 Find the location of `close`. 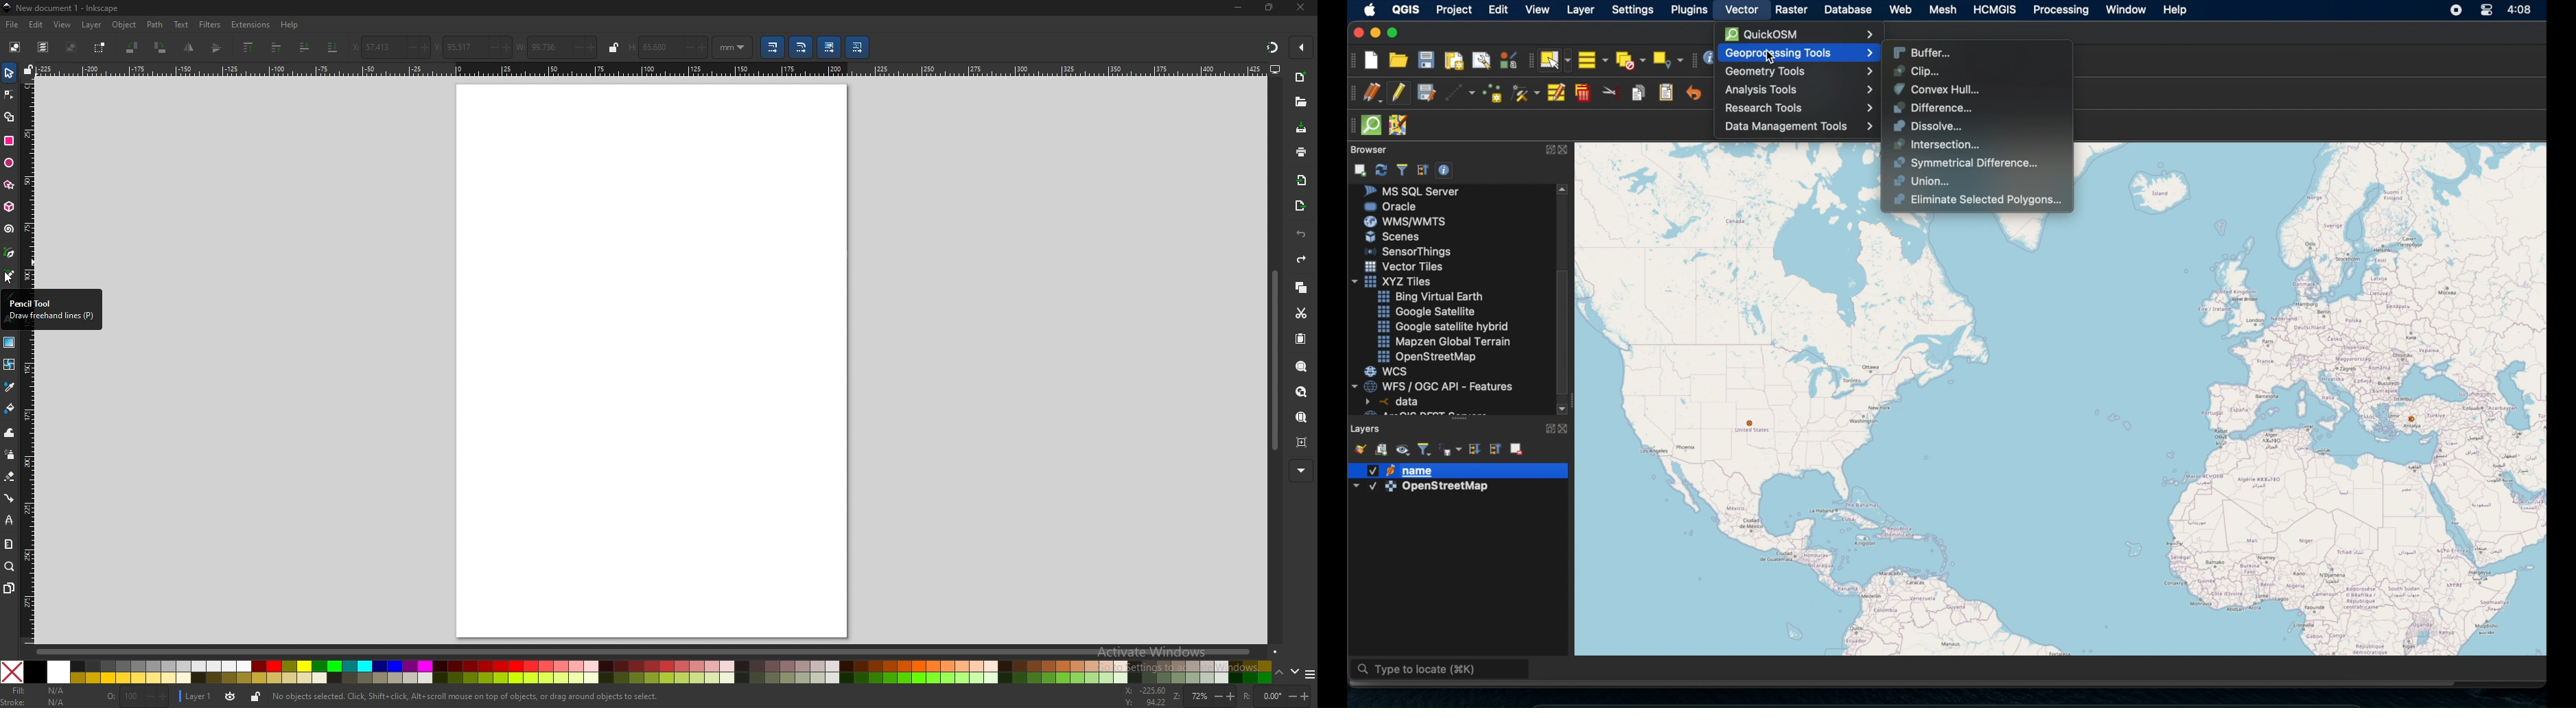

close is located at coordinates (1300, 8).